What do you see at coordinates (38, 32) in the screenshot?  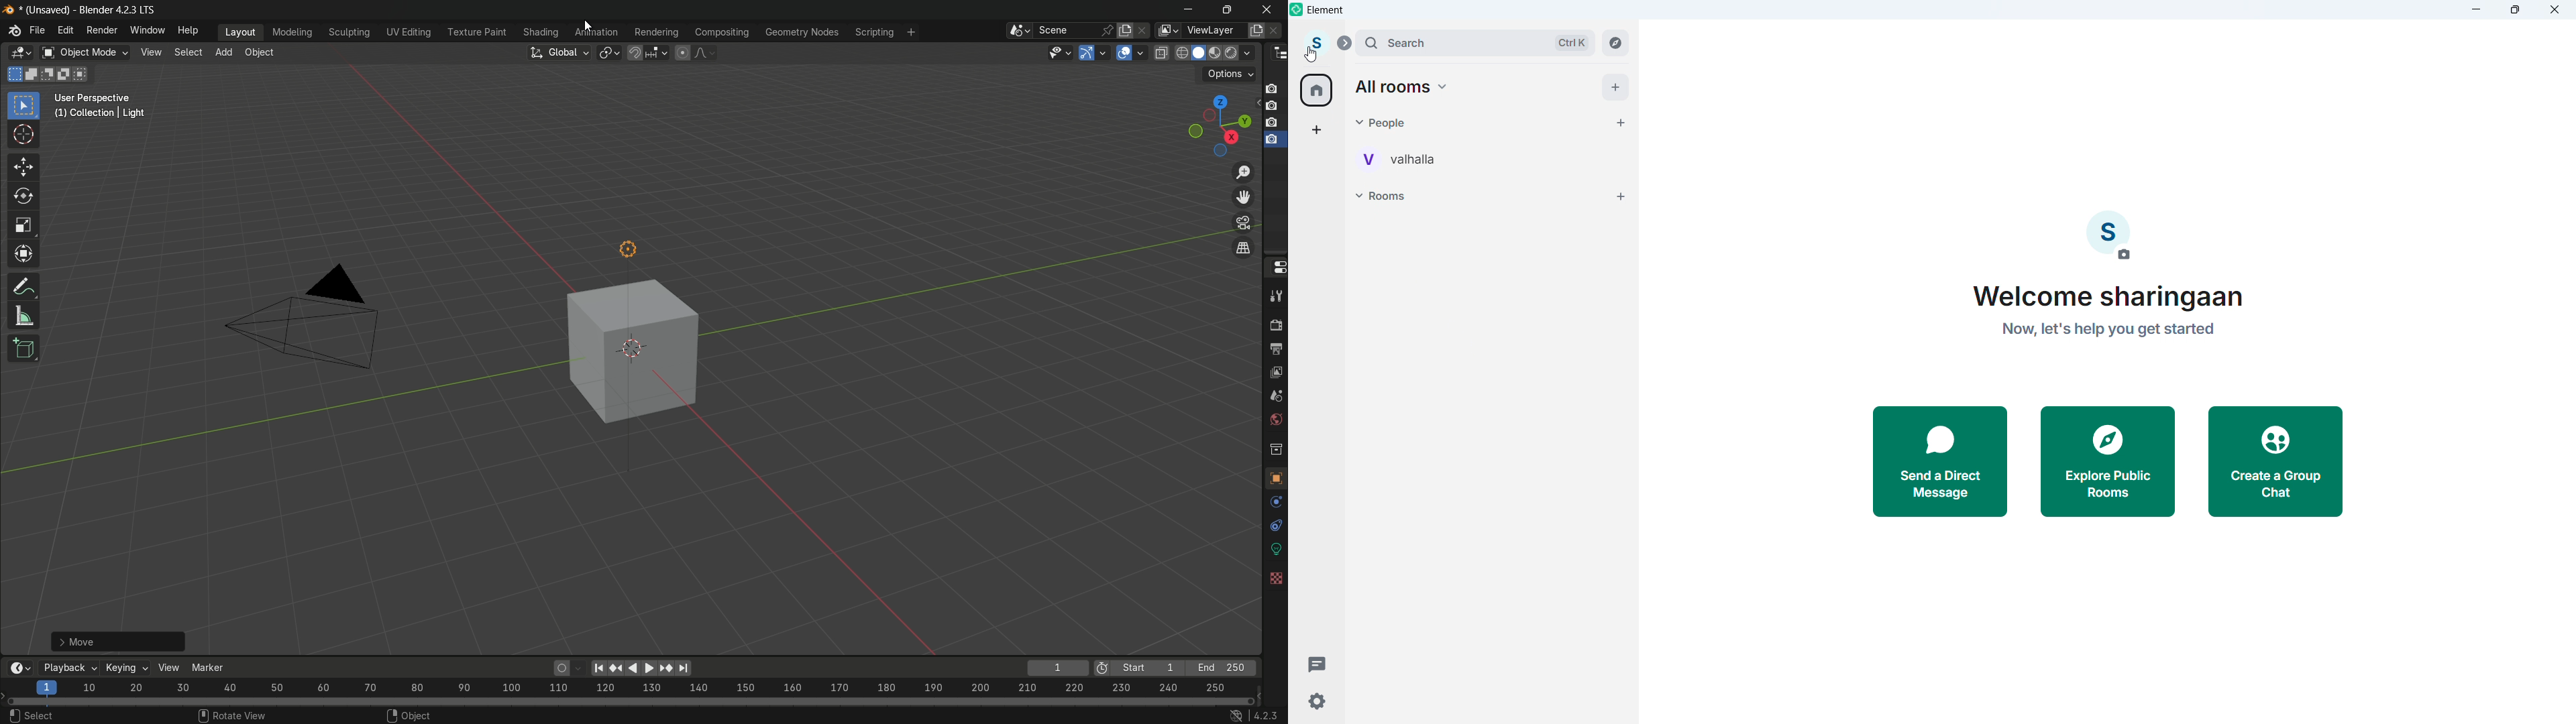 I see `file menu` at bounding box center [38, 32].